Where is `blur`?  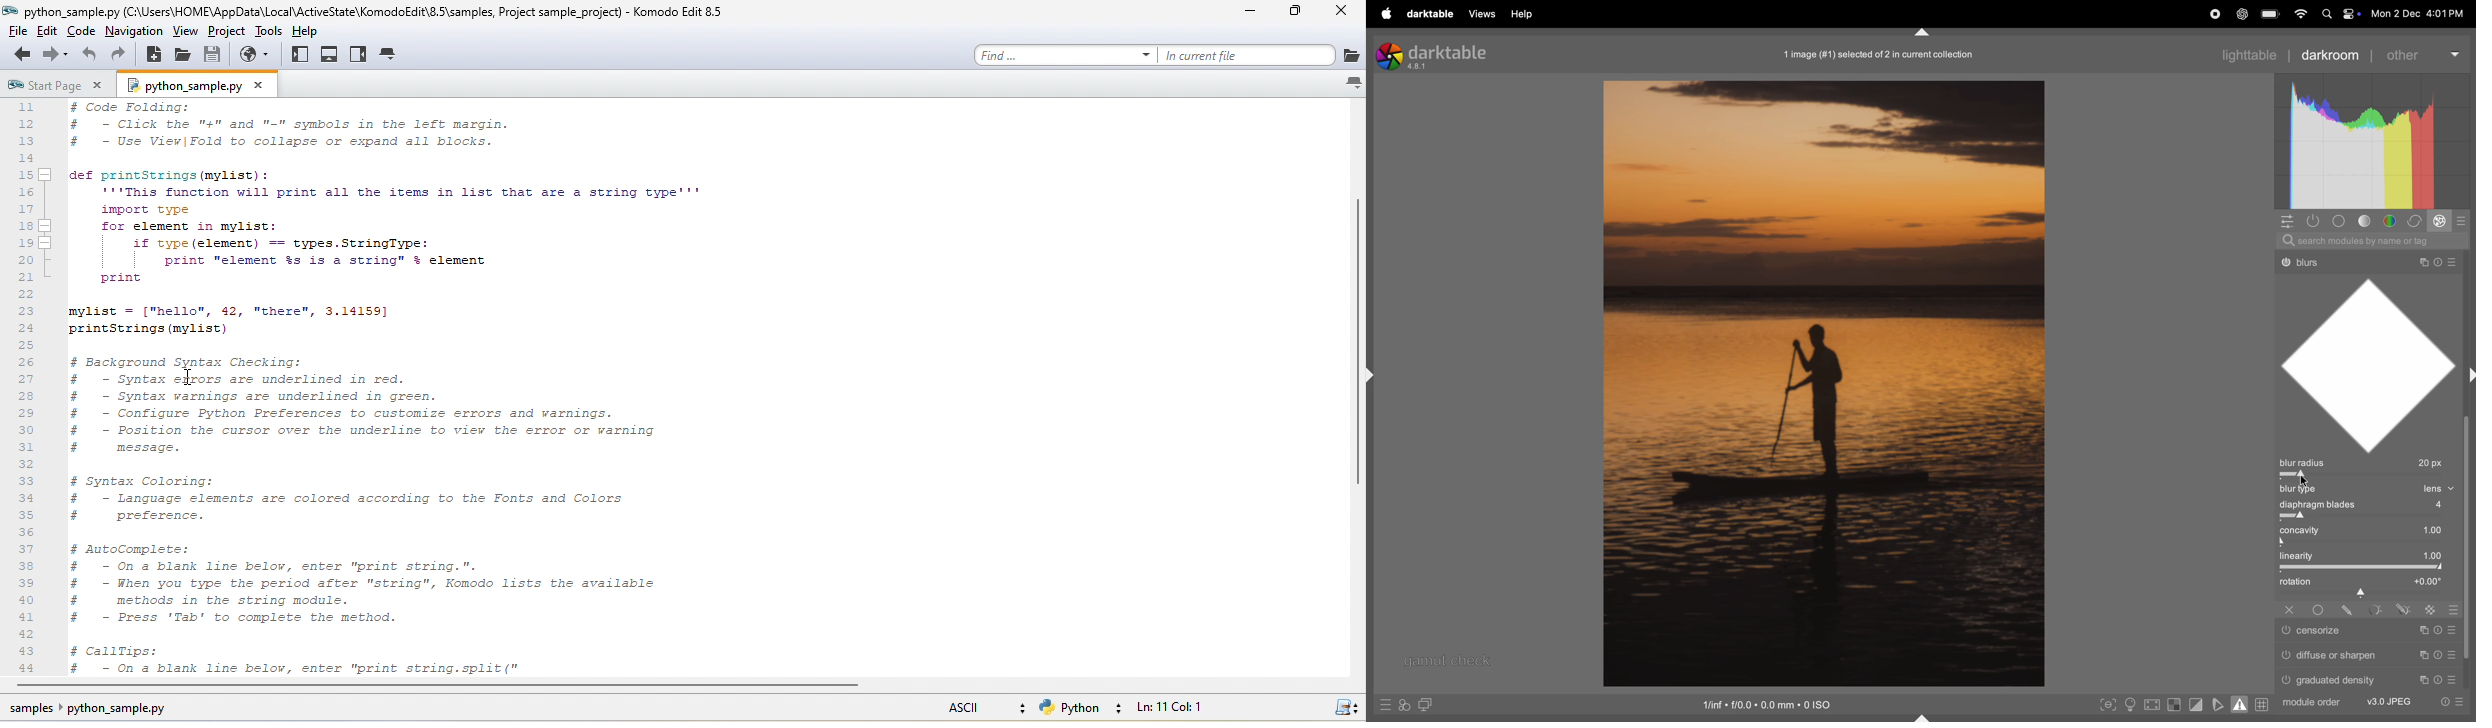
blur is located at coordinates (2303, 490).